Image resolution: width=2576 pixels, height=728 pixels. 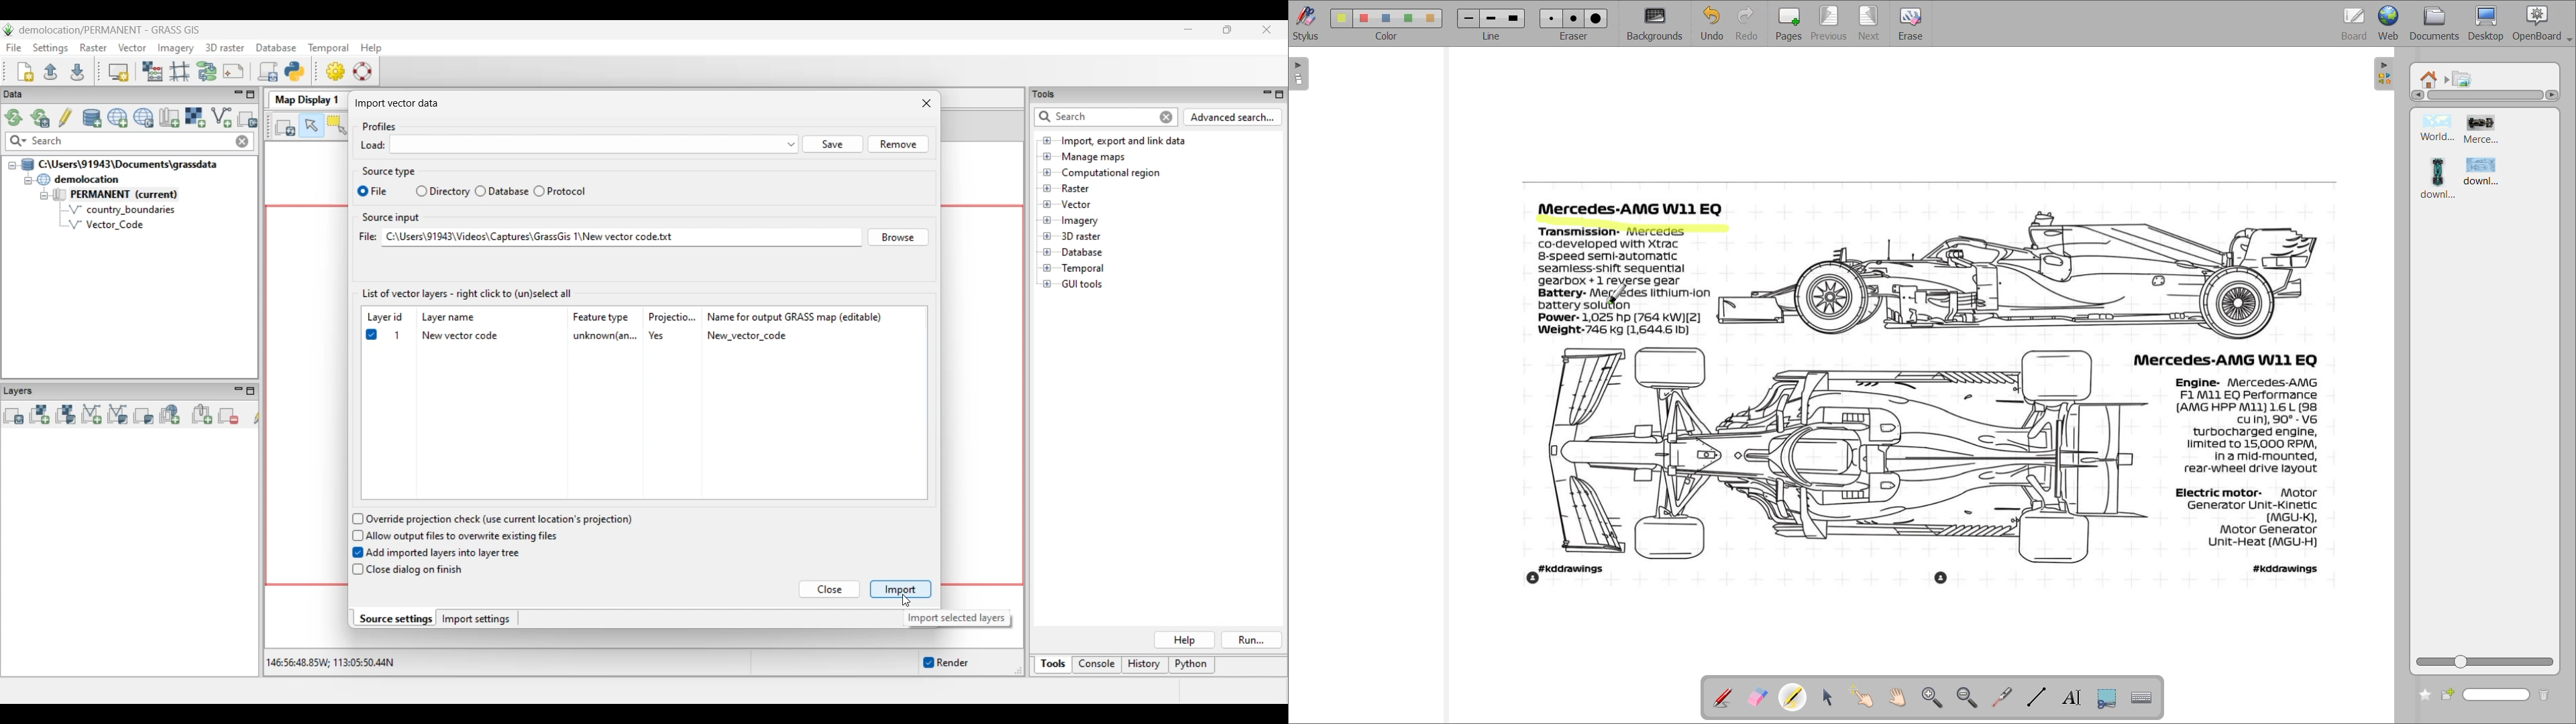 What do you see at coordinates (2461, 76) in the screenshot?
I see `pictures` at bounding box center [2461, 76].